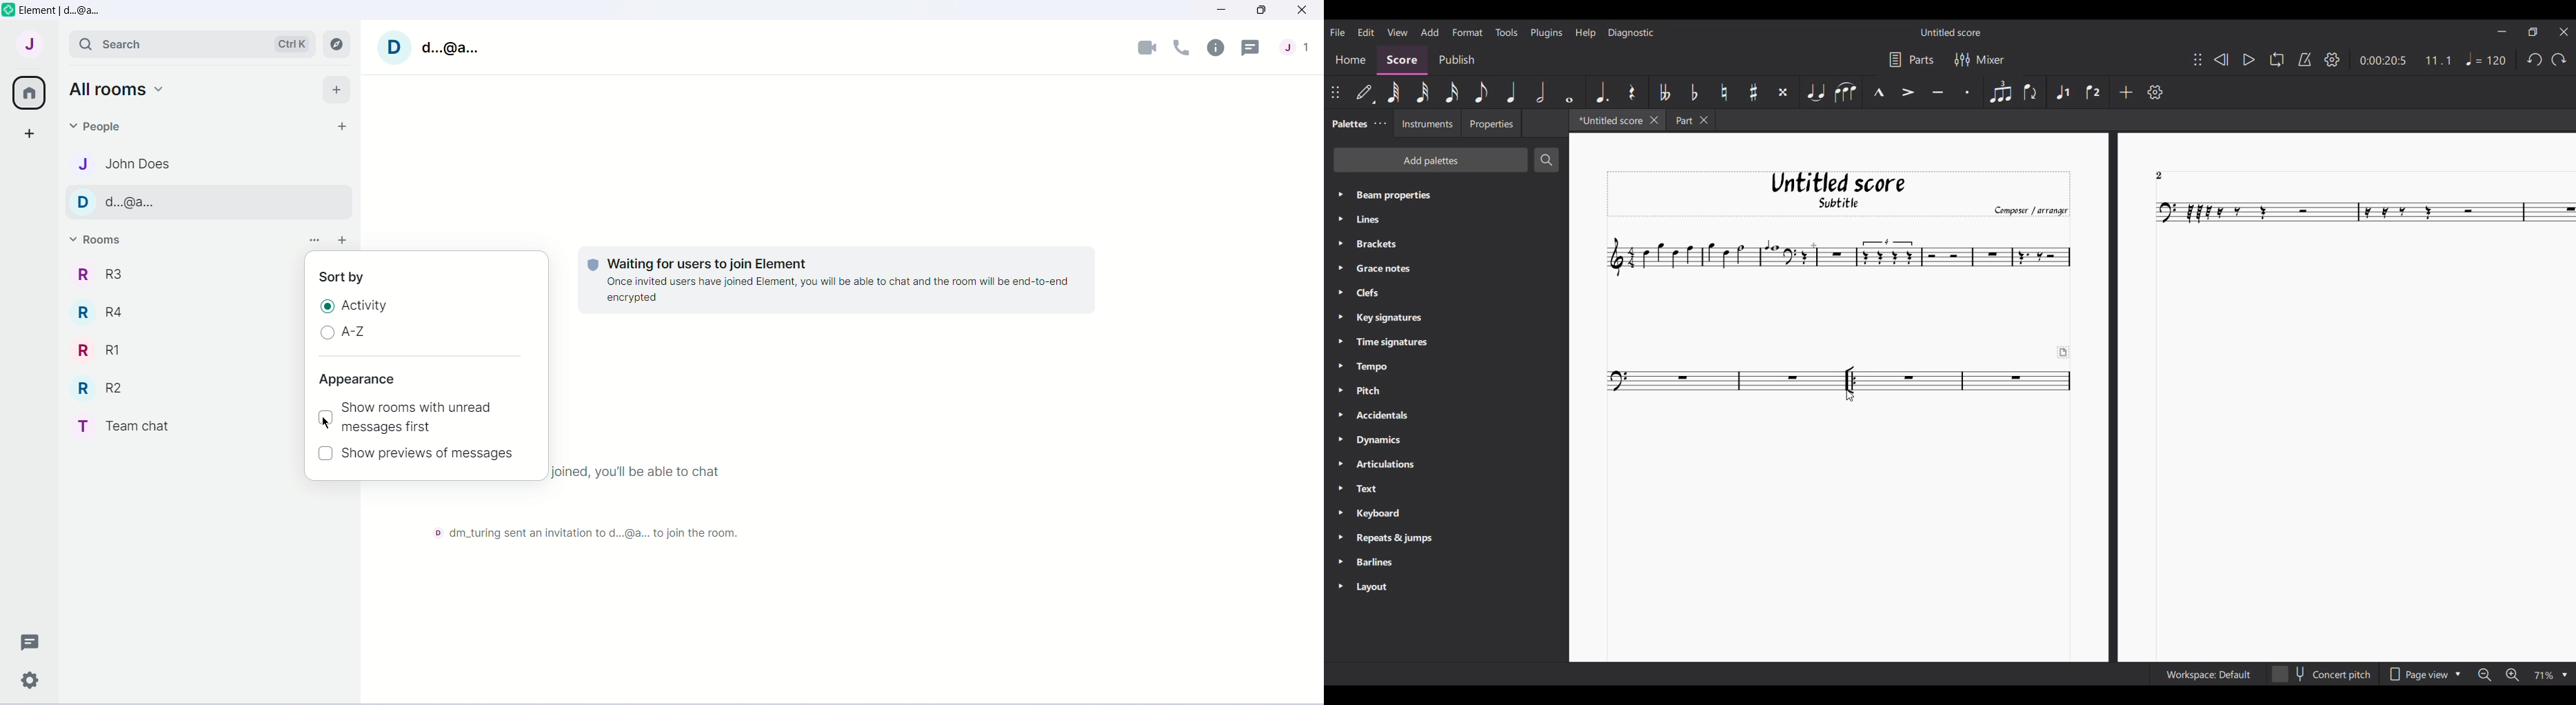 The image size is (2576, 728). What do you see at coordinates (431, 454) in the screenshot?
I see `Show preview of messages` at bounding box center [431, 454].